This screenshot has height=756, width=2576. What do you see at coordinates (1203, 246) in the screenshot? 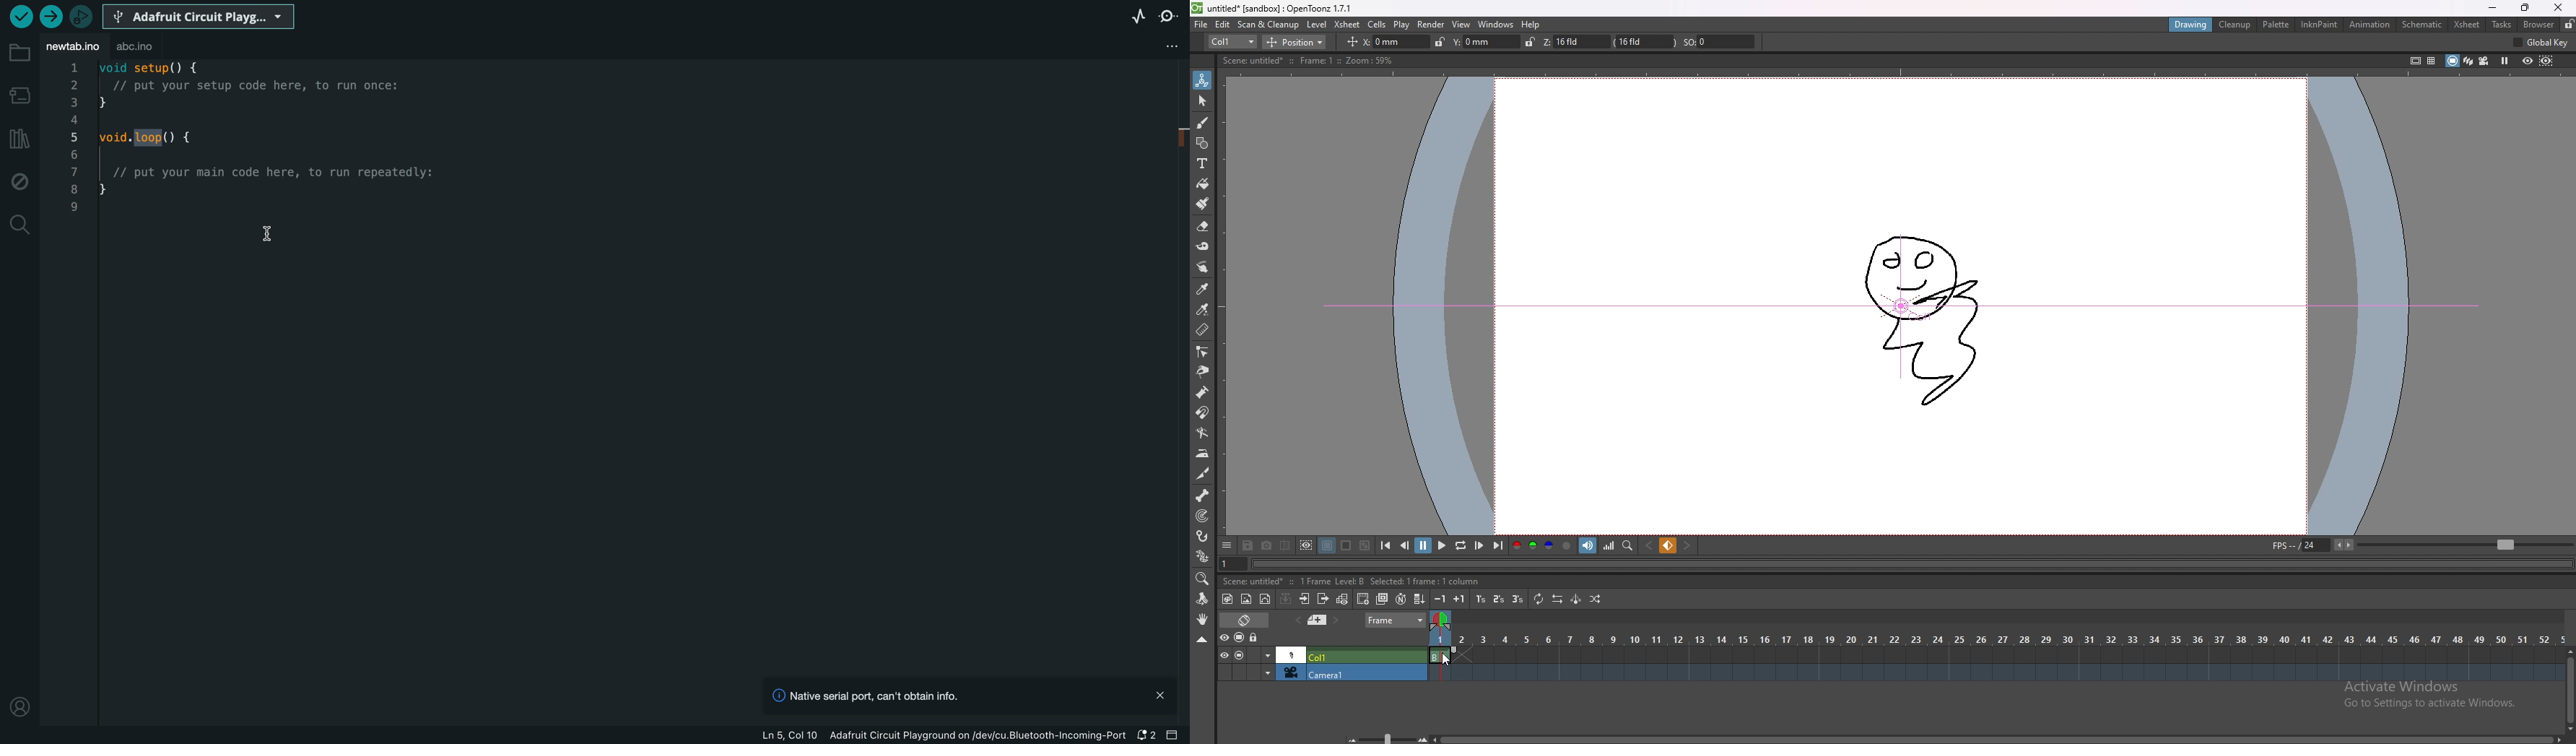
I see `tape` at bounding box center [1203, 246].